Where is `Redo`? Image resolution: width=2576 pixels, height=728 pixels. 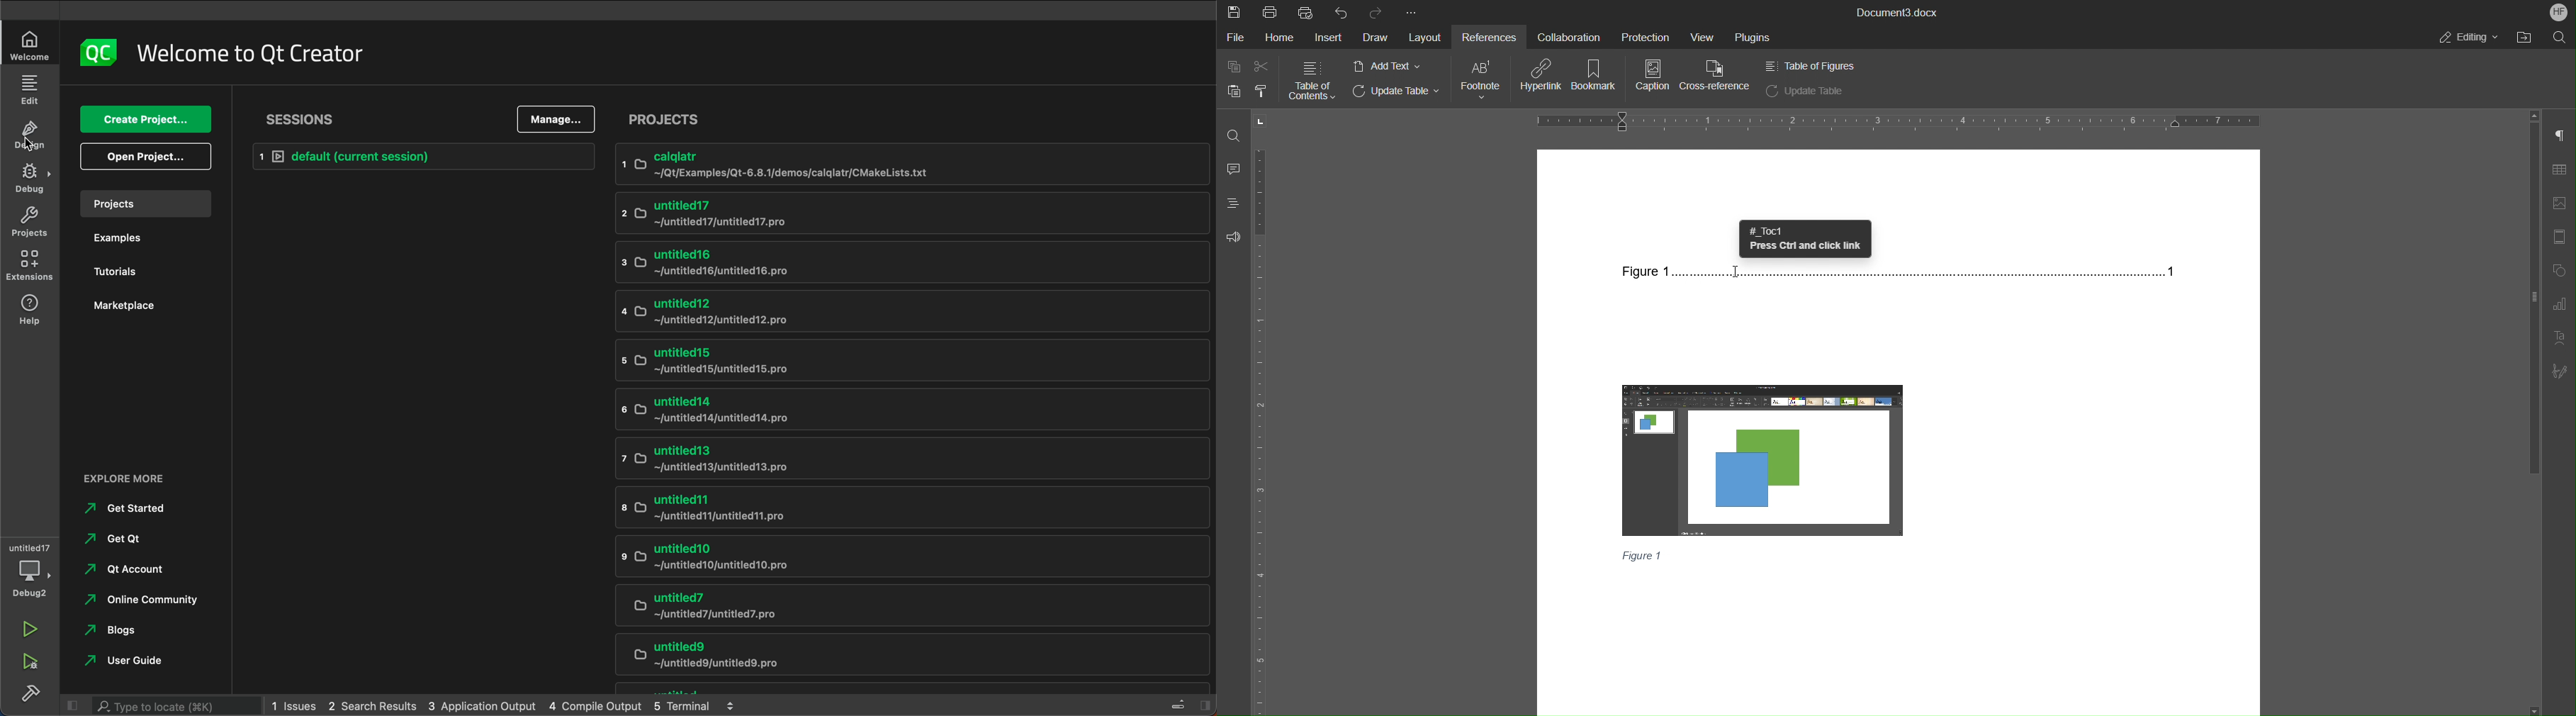 Redo is located at coordinates (1378, 11).